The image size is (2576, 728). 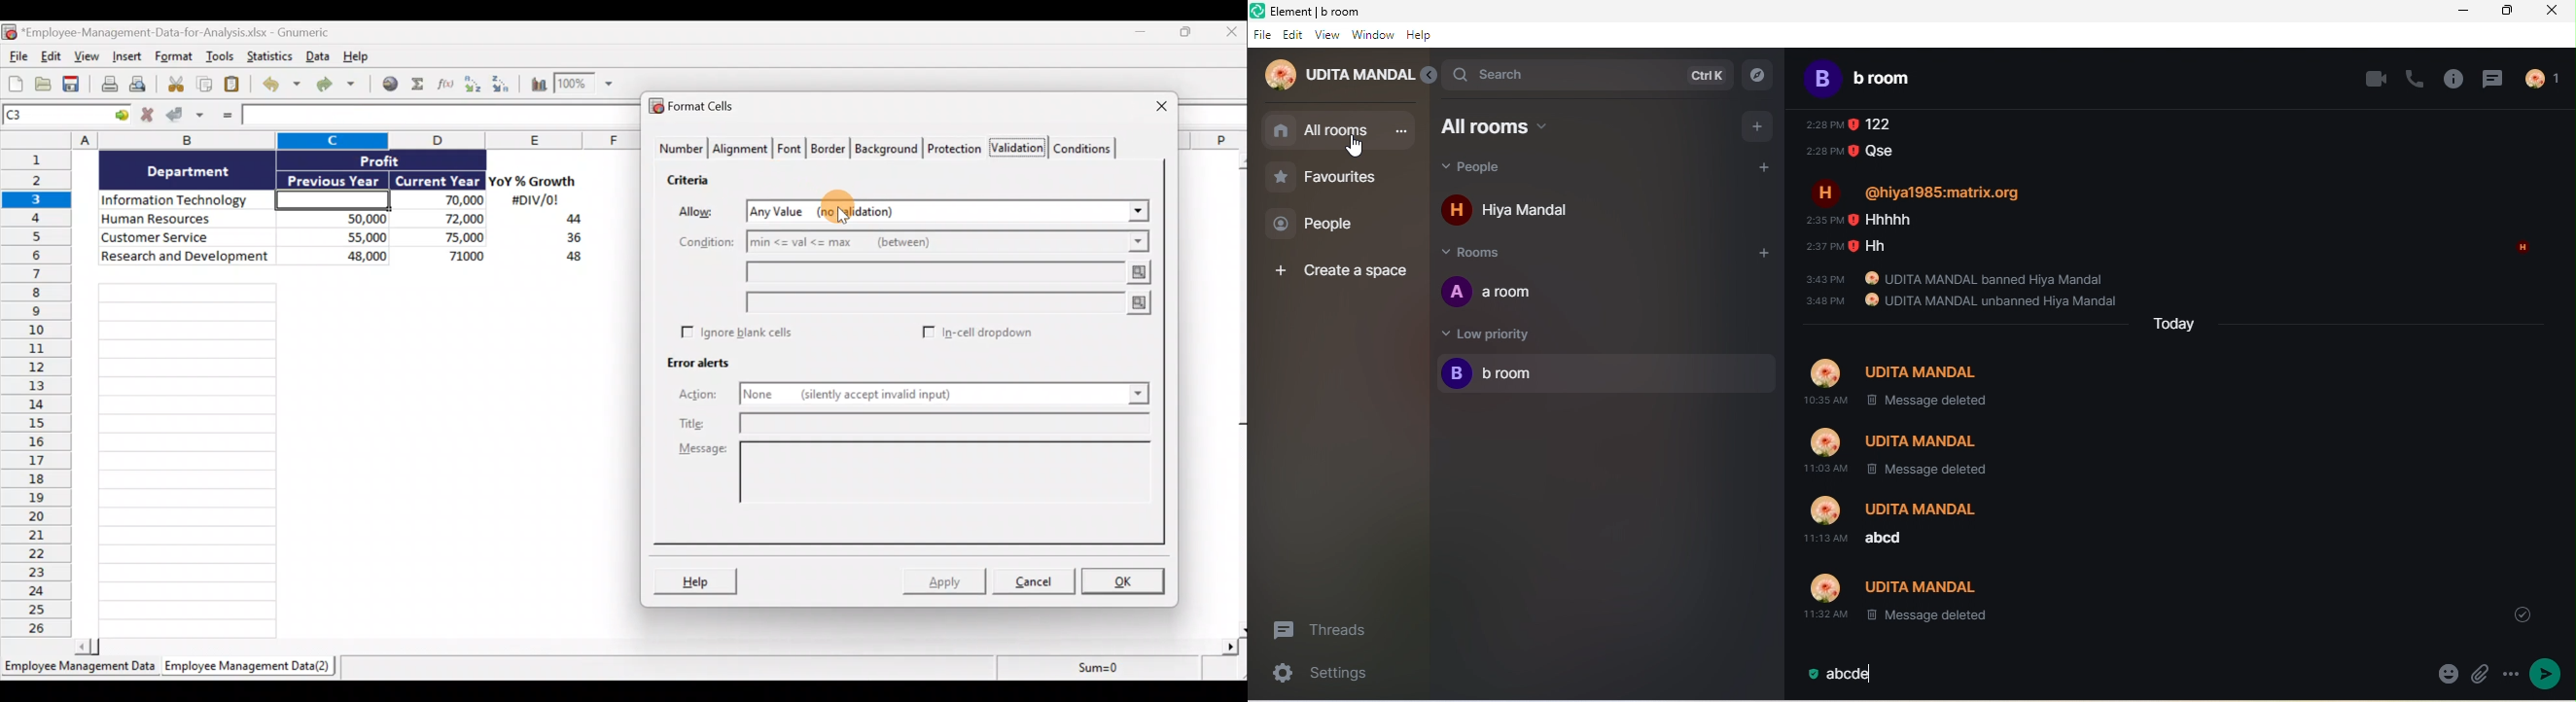 What do you see at coordinates (1759, 77) in the screenshot?
I see `explorer` at bounding box center [1759, 77].